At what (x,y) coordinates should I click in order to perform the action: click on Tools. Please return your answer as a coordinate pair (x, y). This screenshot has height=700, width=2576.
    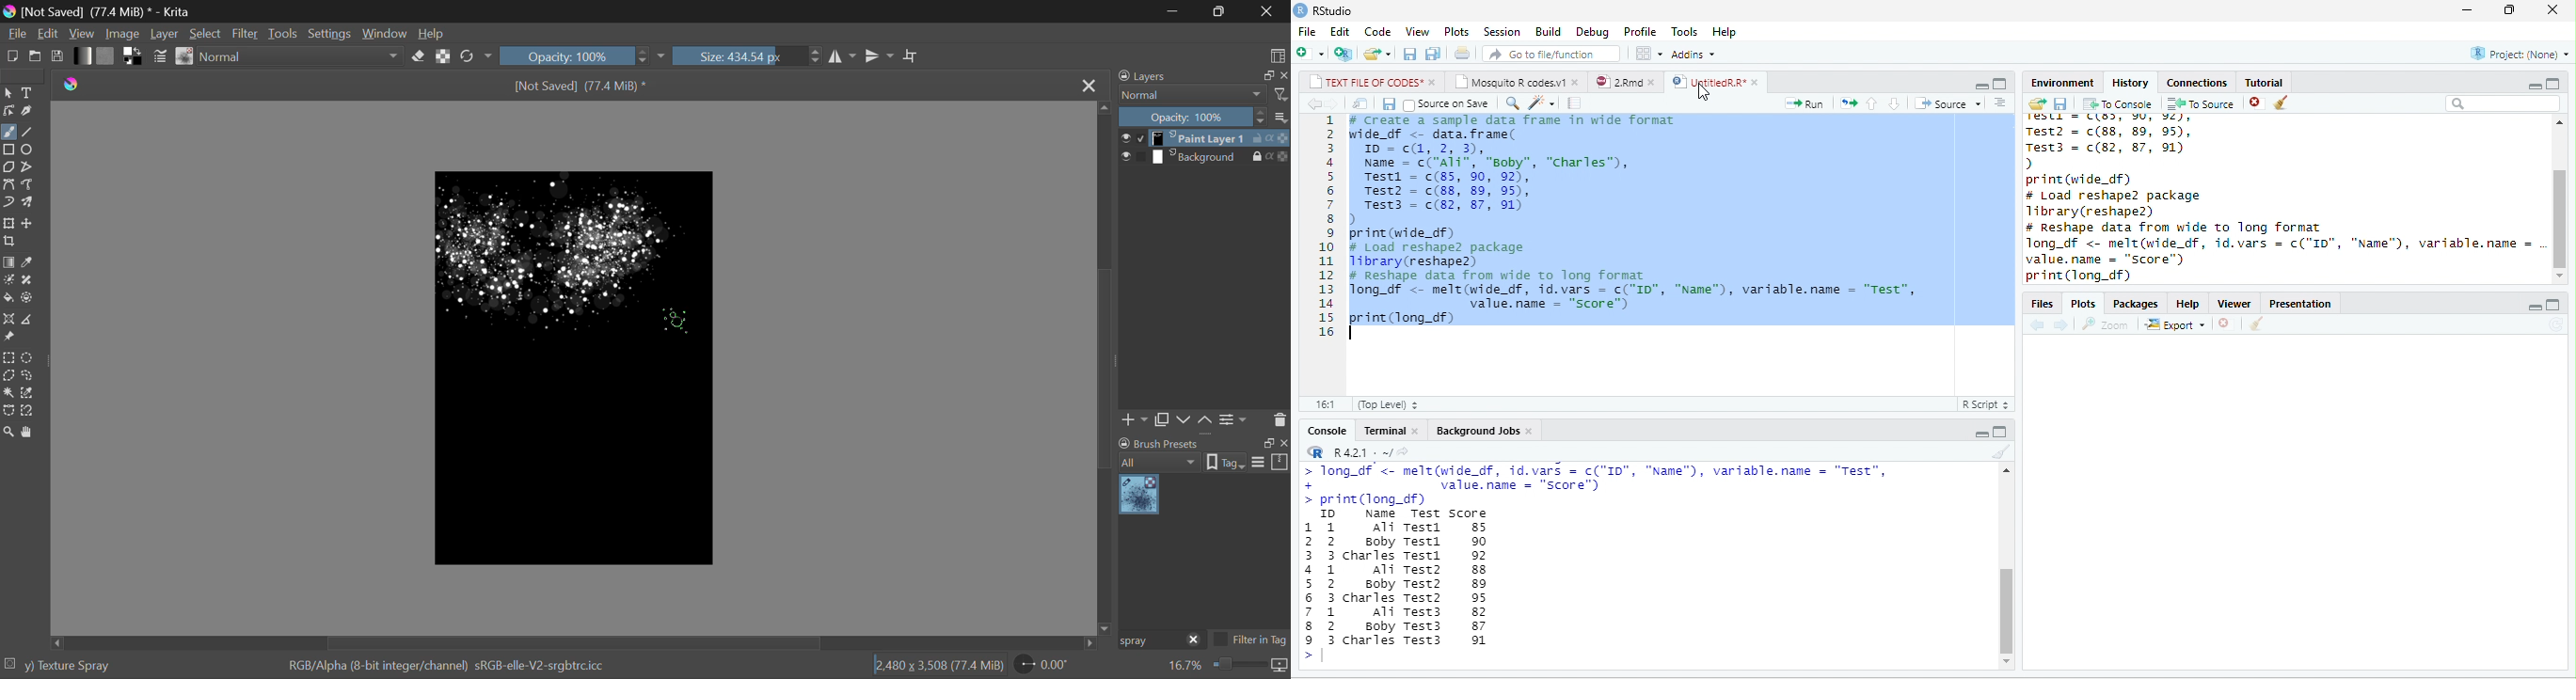
    Looking at the image, I should click on (1685, 33).